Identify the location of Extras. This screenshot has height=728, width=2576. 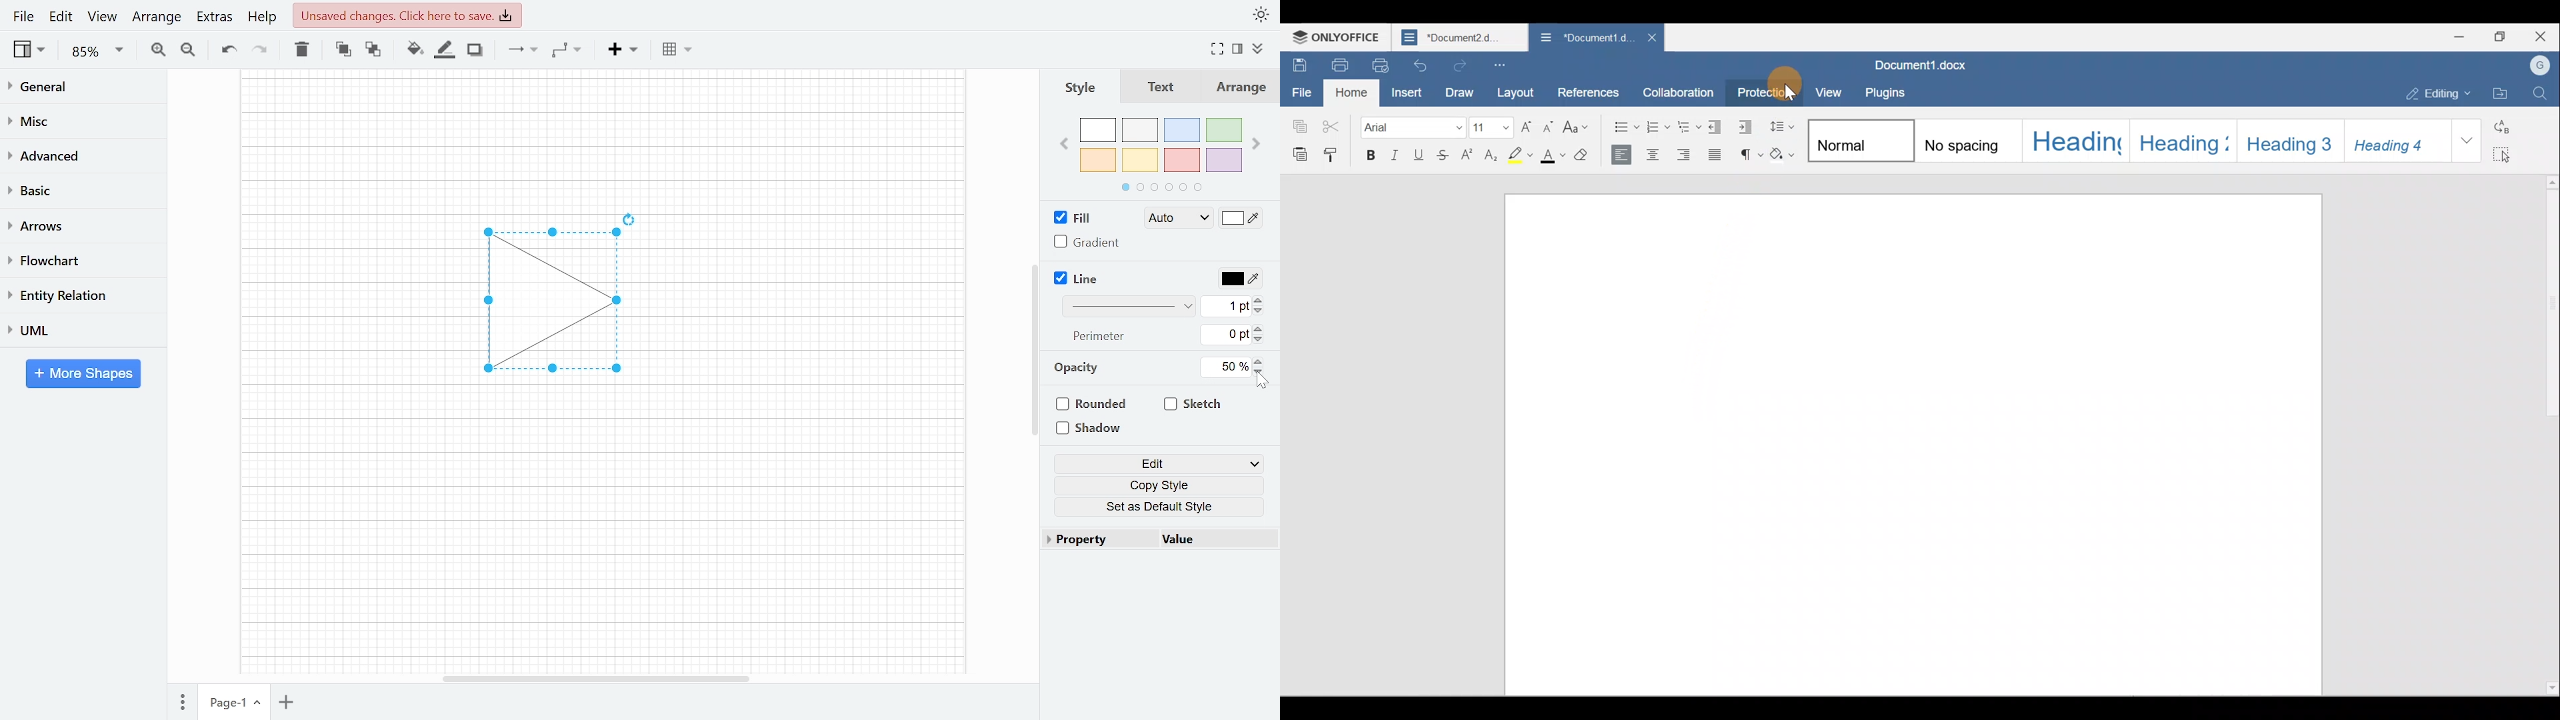
(212, 16).